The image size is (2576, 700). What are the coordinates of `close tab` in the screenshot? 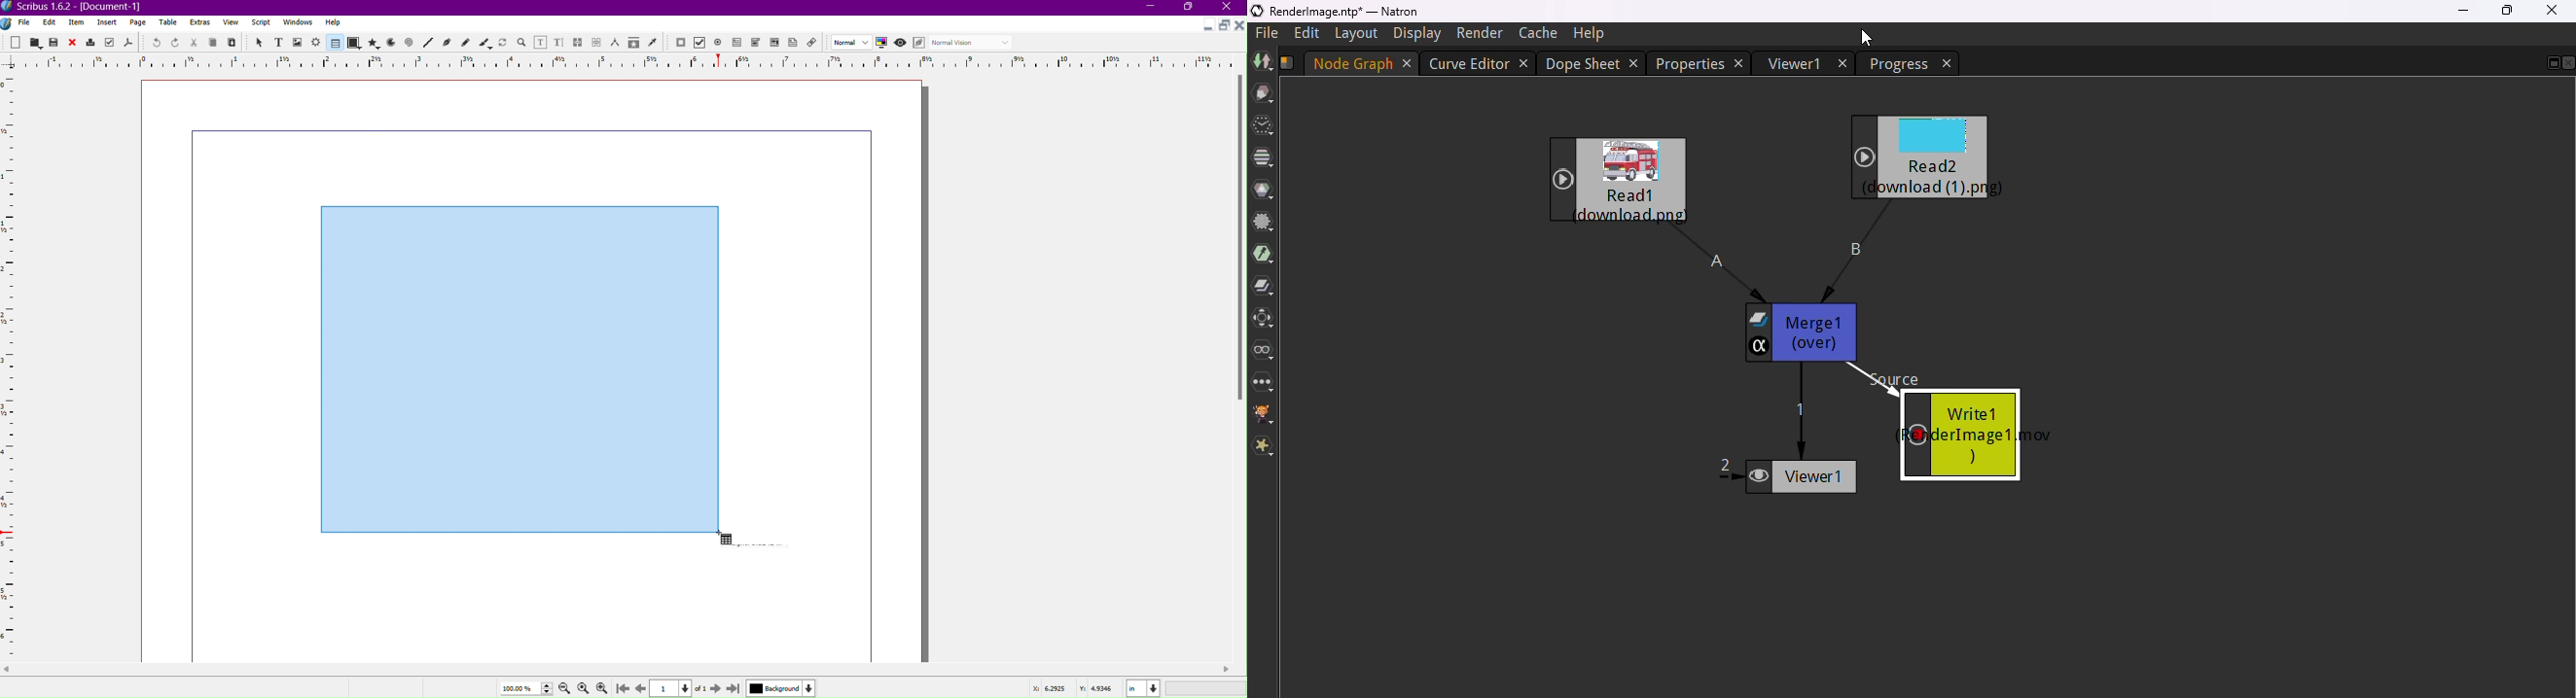 It's located at (1949, 64).